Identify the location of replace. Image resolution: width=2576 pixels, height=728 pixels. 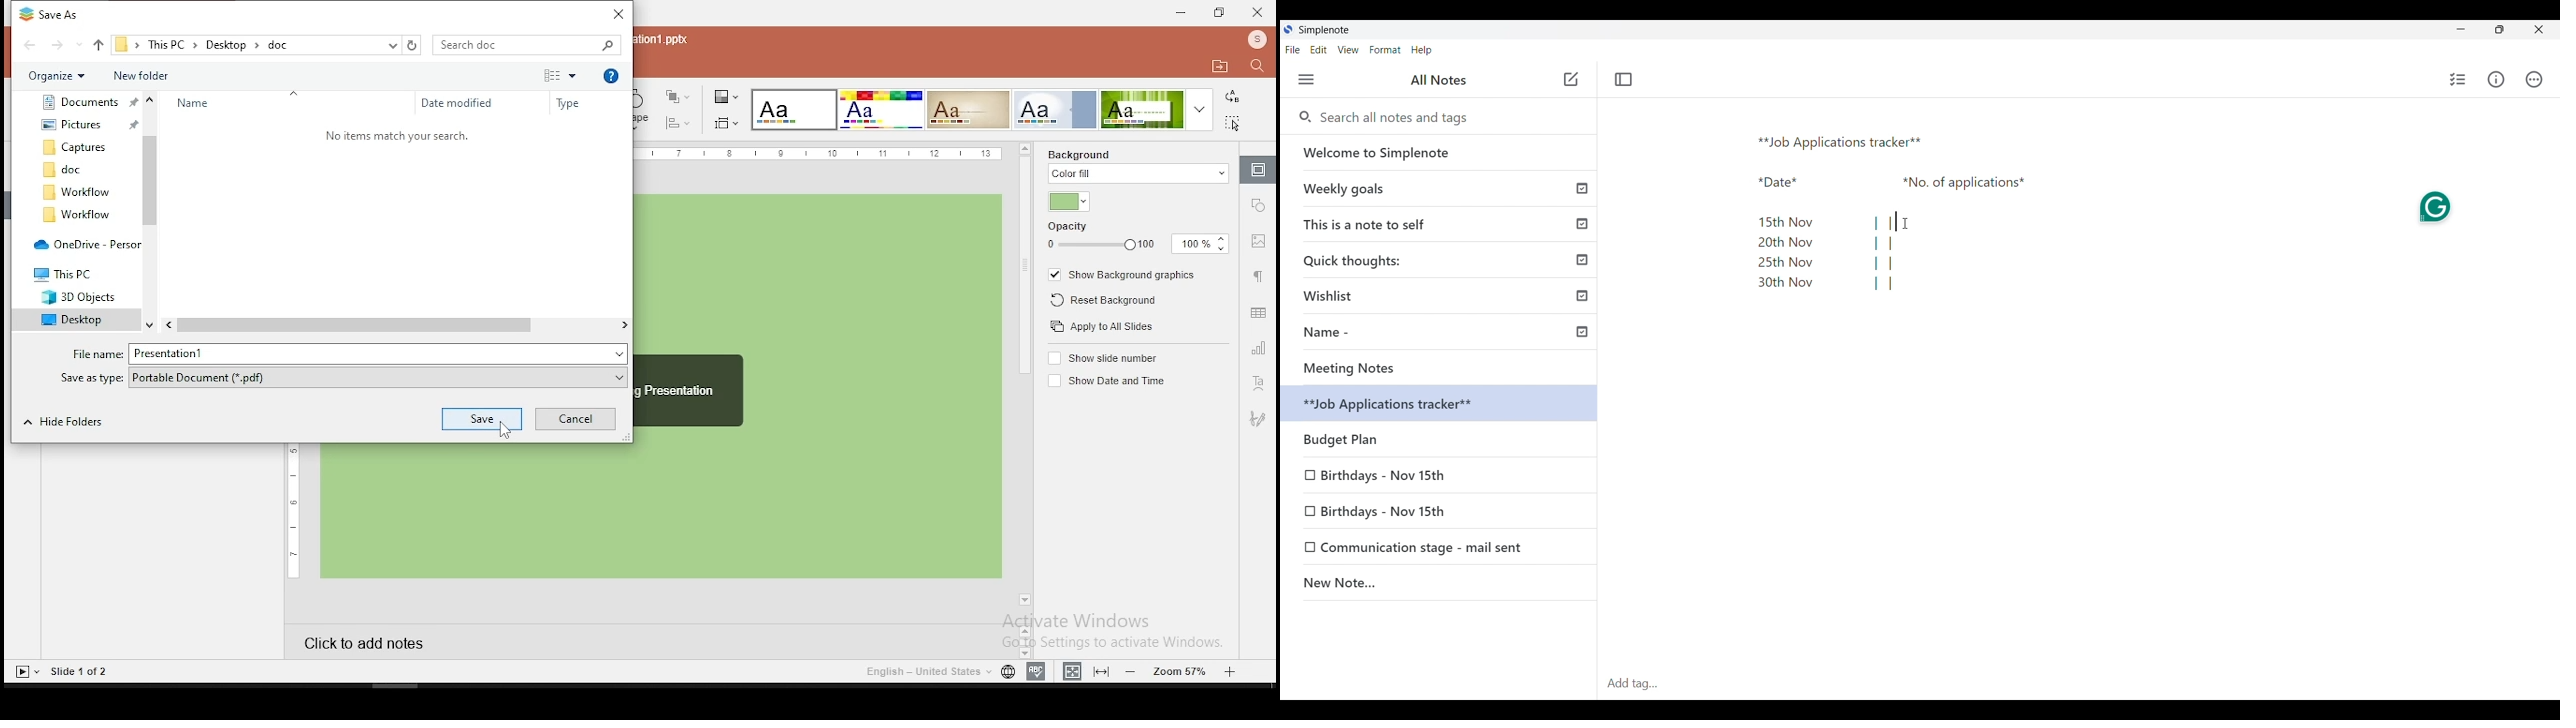
(1233, 96).